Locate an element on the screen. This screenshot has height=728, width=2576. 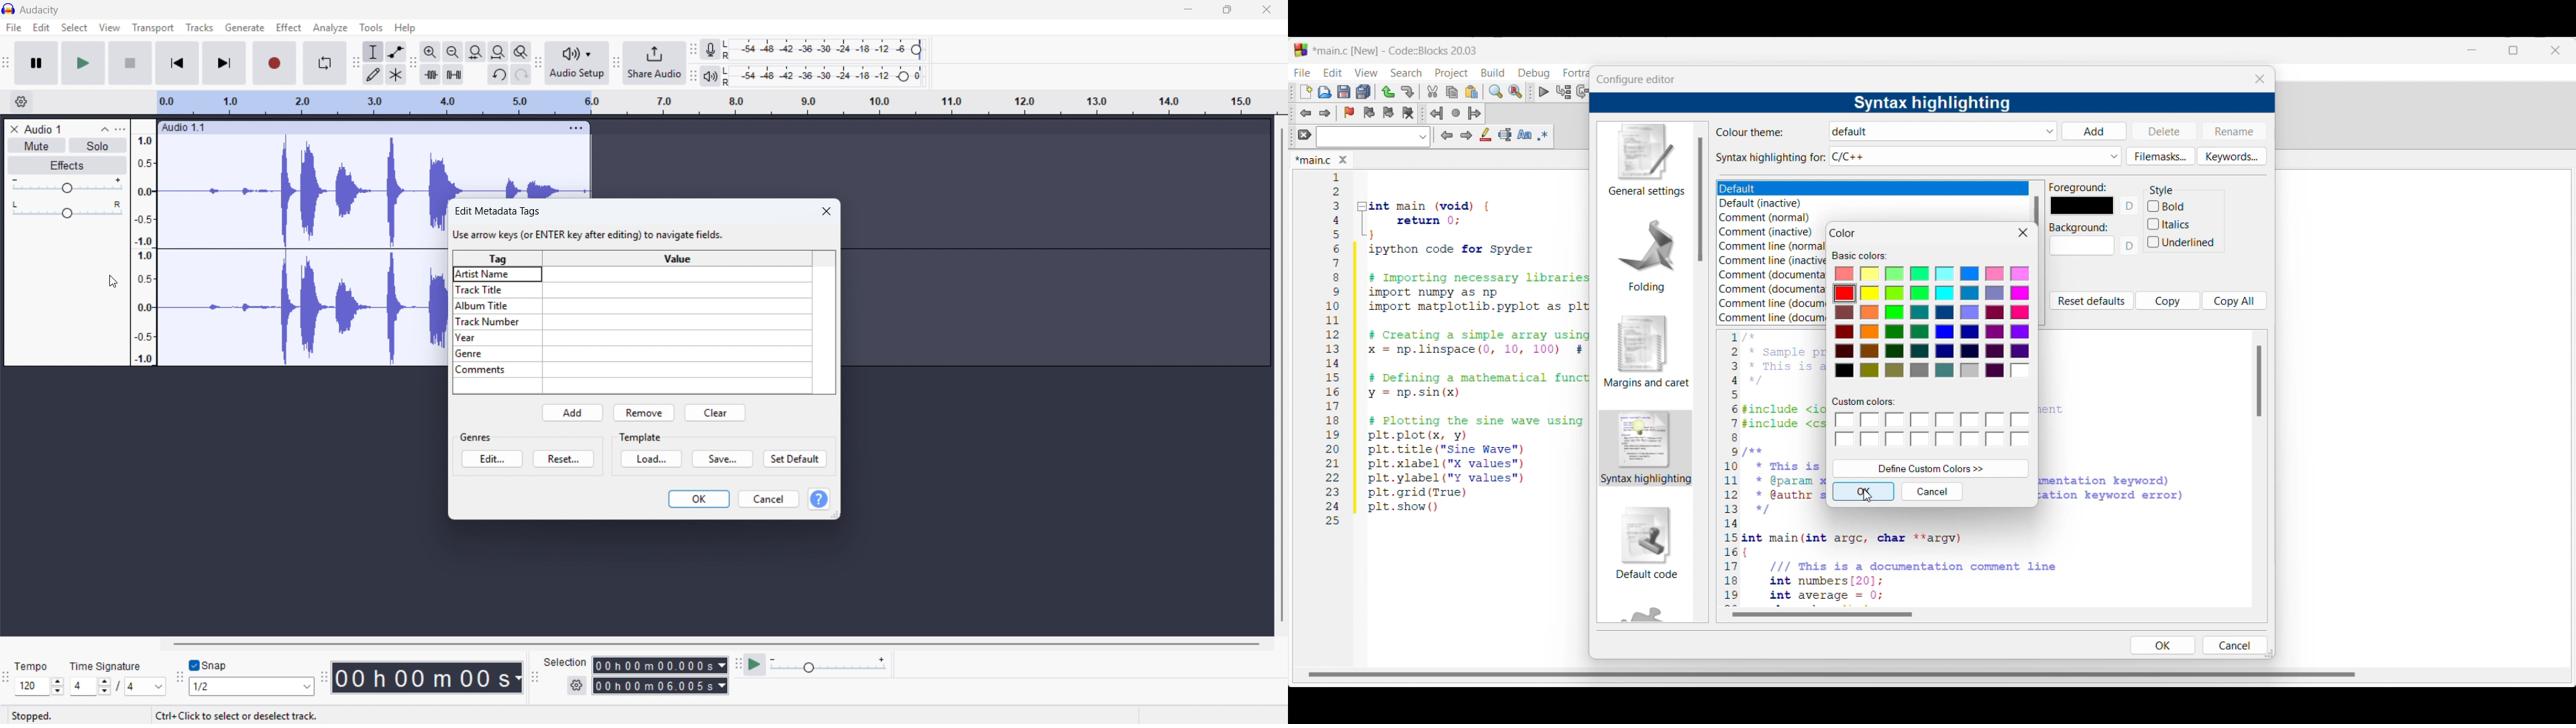
File menu is located at coordinates (1302, 72).